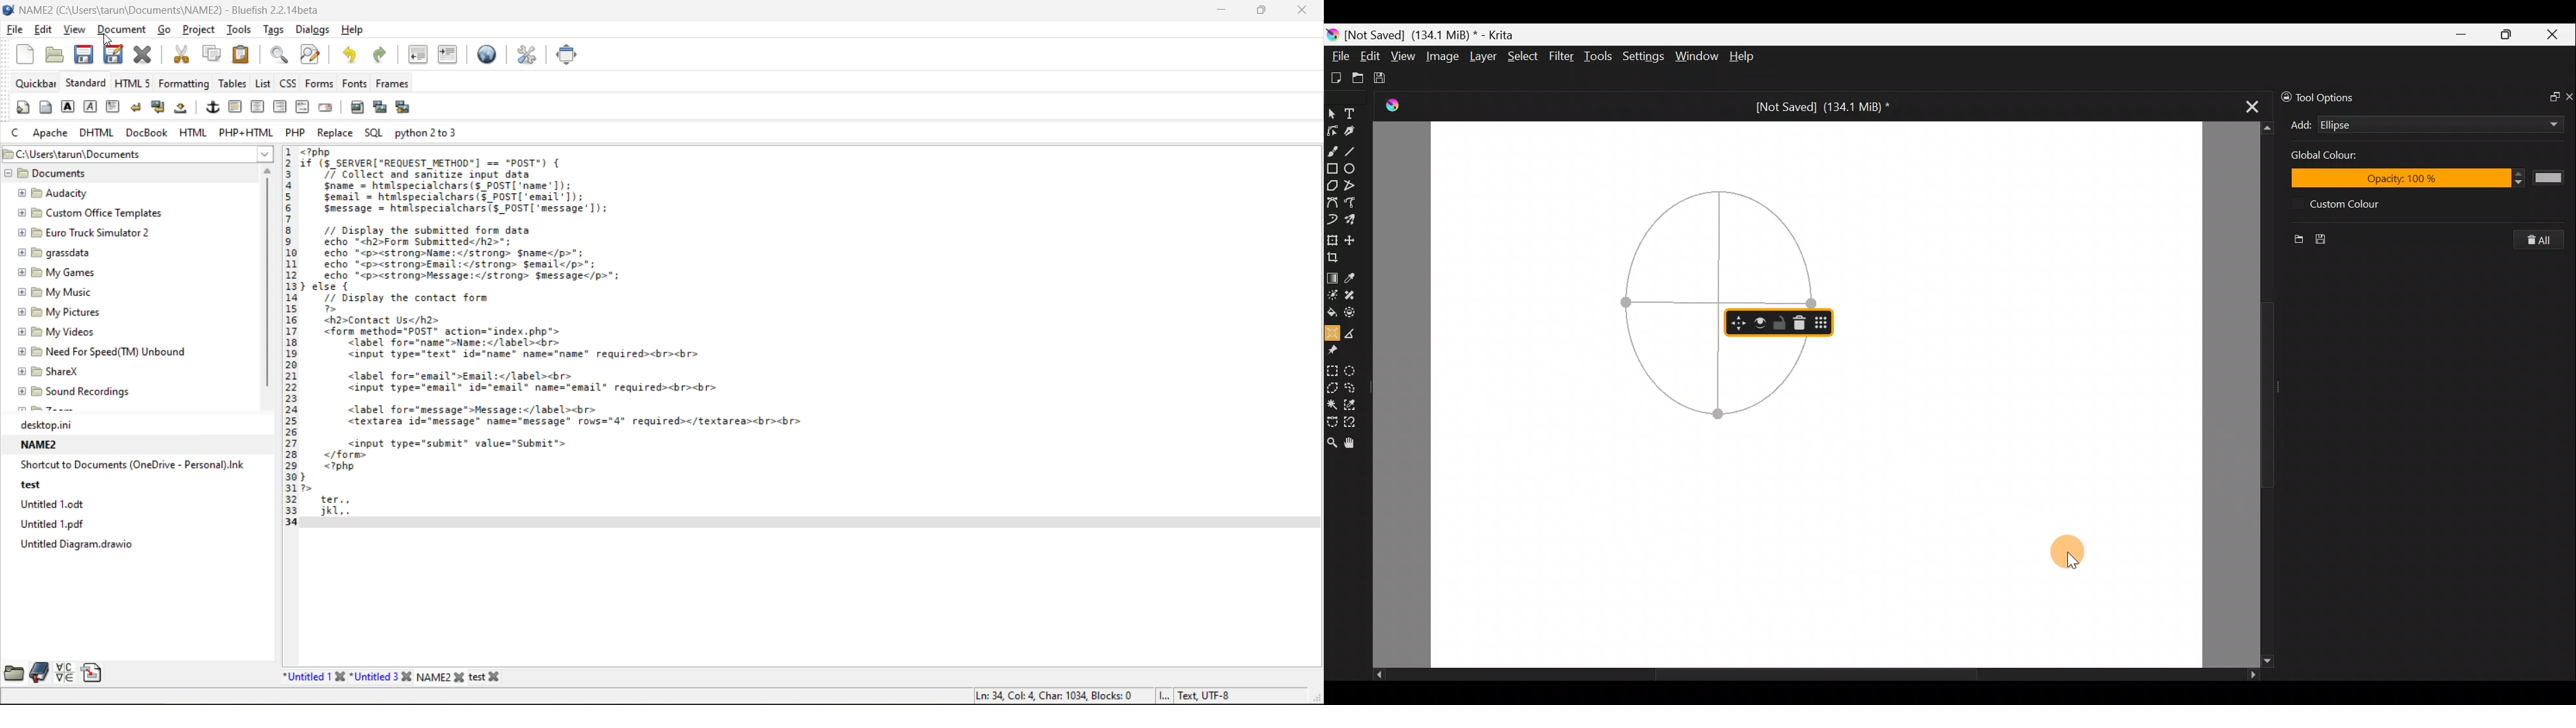  Describe the element at coordinates (1355, 386) in the screenshot. I see `Freehand selection tool` at that location.